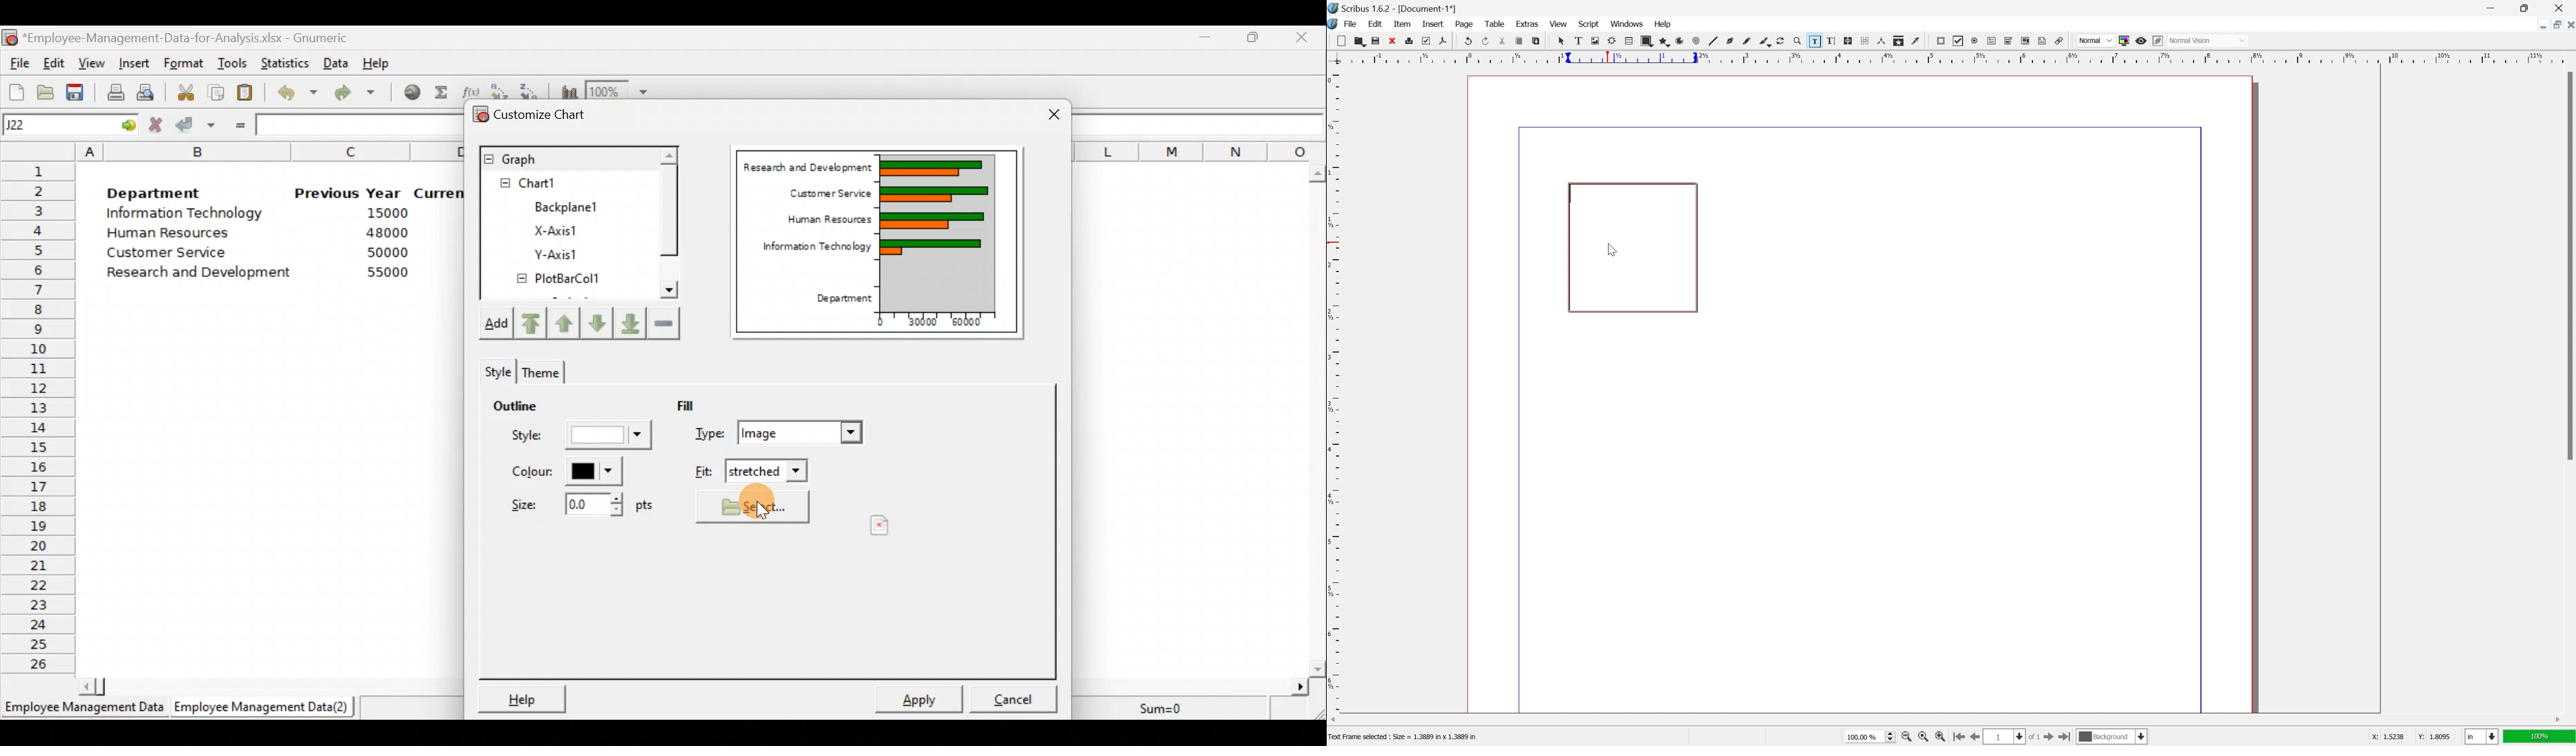 This screenshot has height=756, width=2576. I want to click on Fill, so click(703, 404).